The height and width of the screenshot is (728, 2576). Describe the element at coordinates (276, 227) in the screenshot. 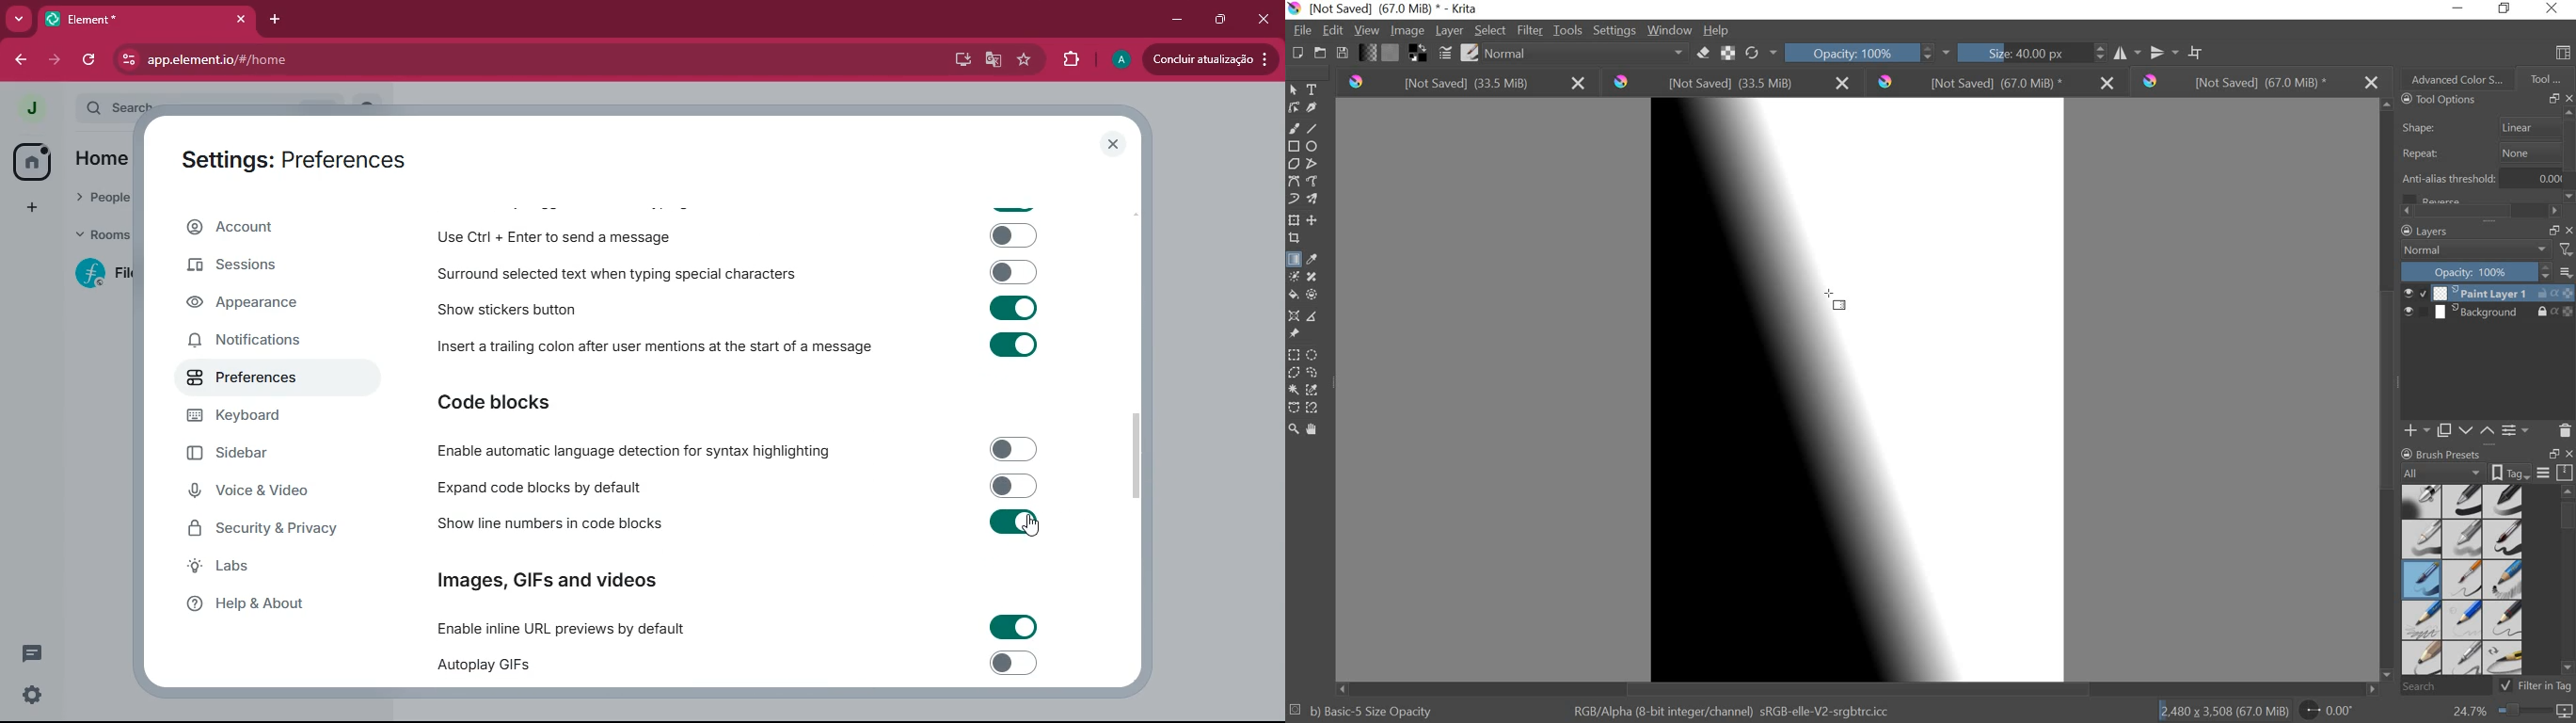

I see `account` at that location.